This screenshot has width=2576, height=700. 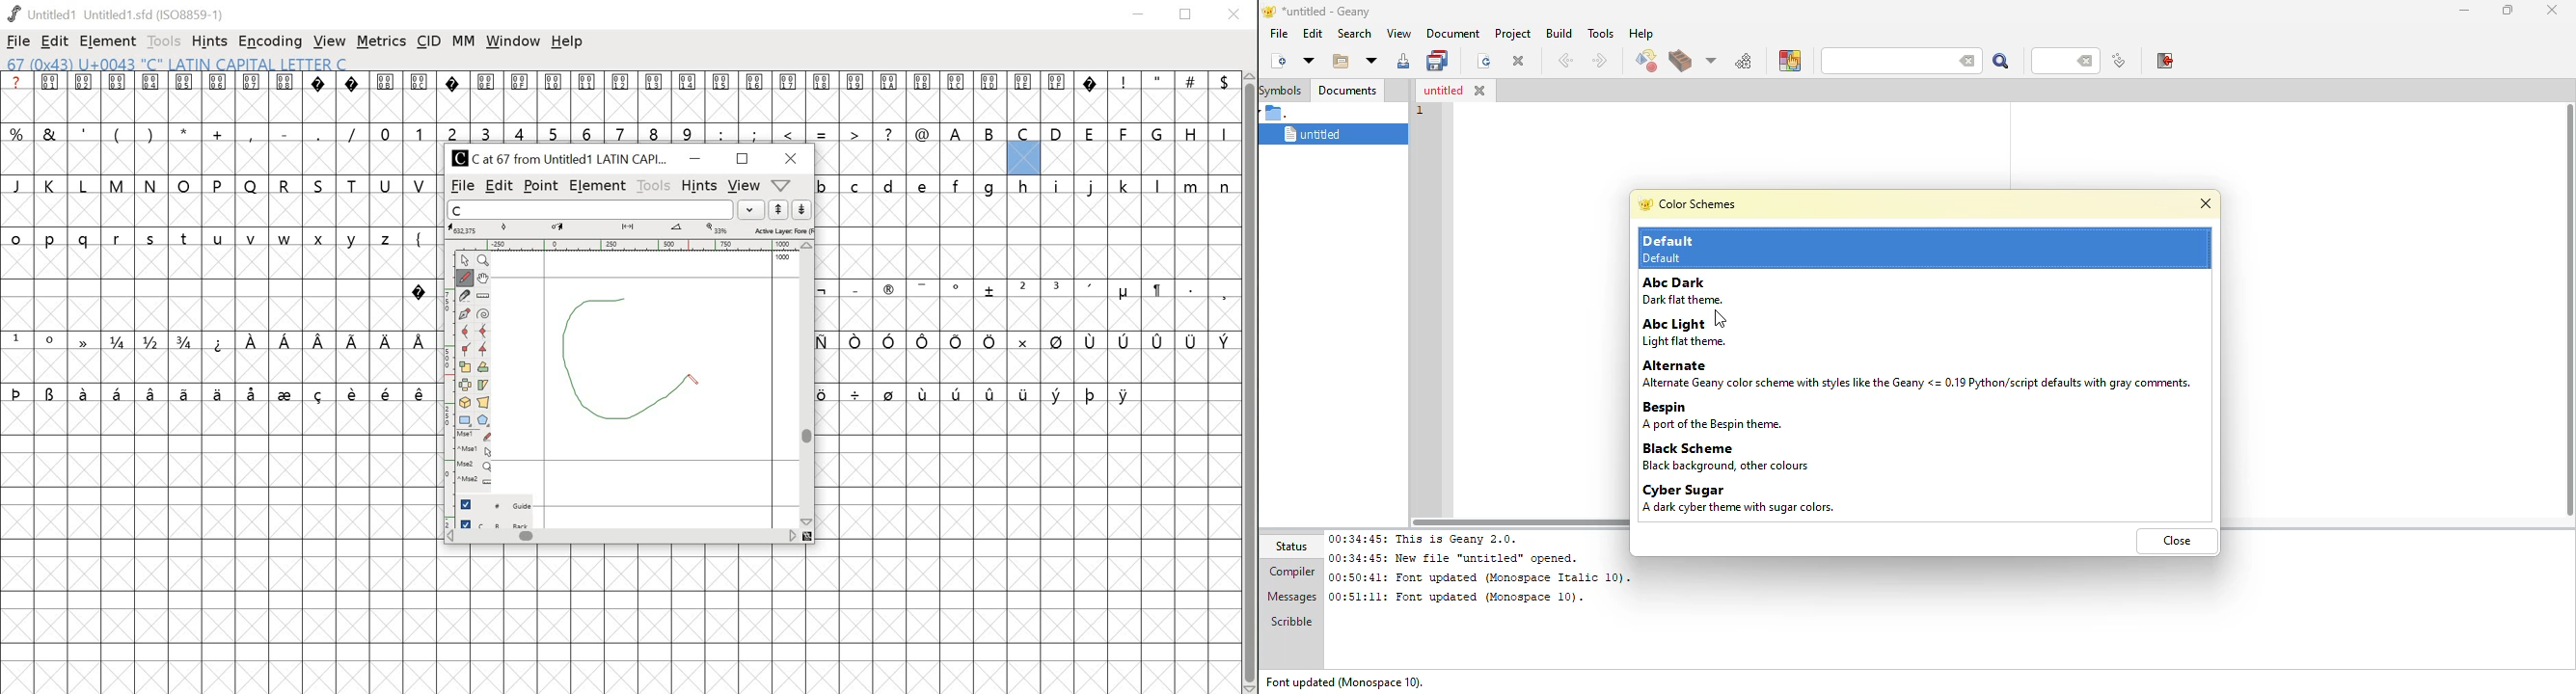 I want to click on save all, so click(x=1439, y=59).